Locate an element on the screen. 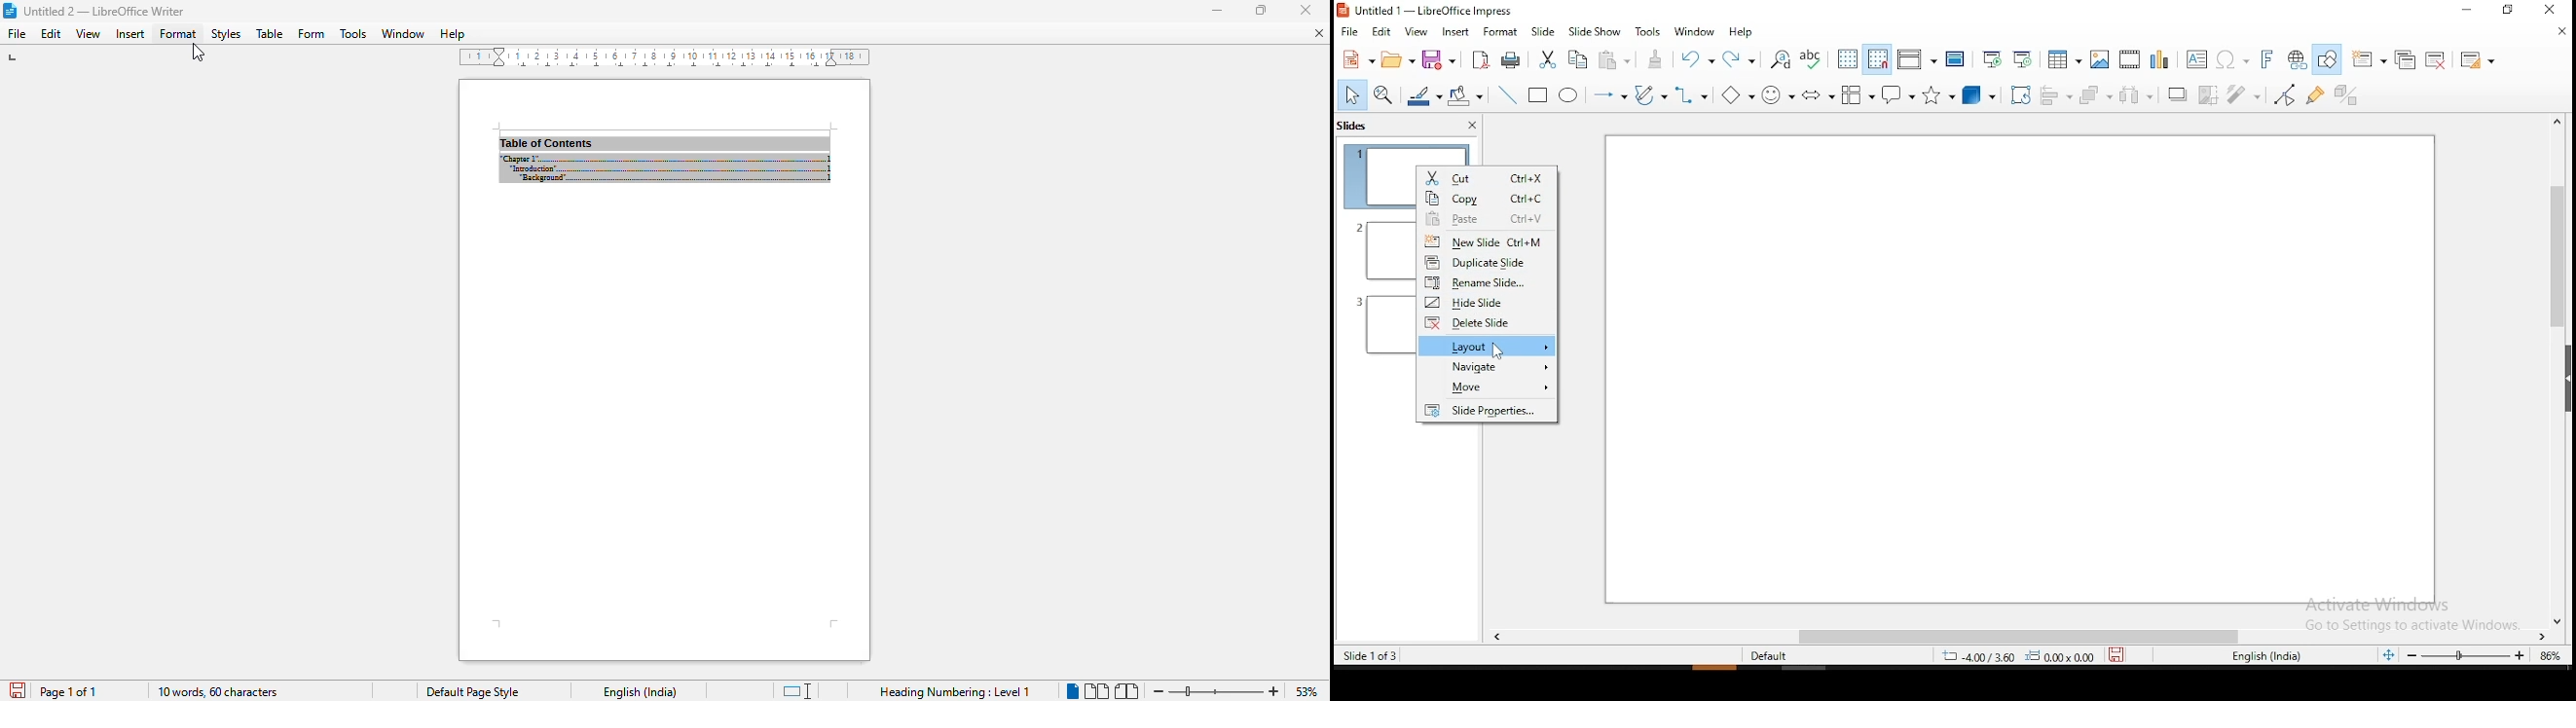 This screenshot has height=728, width=2576. heading numbering: level 1 is located at coordinates (956, 692).